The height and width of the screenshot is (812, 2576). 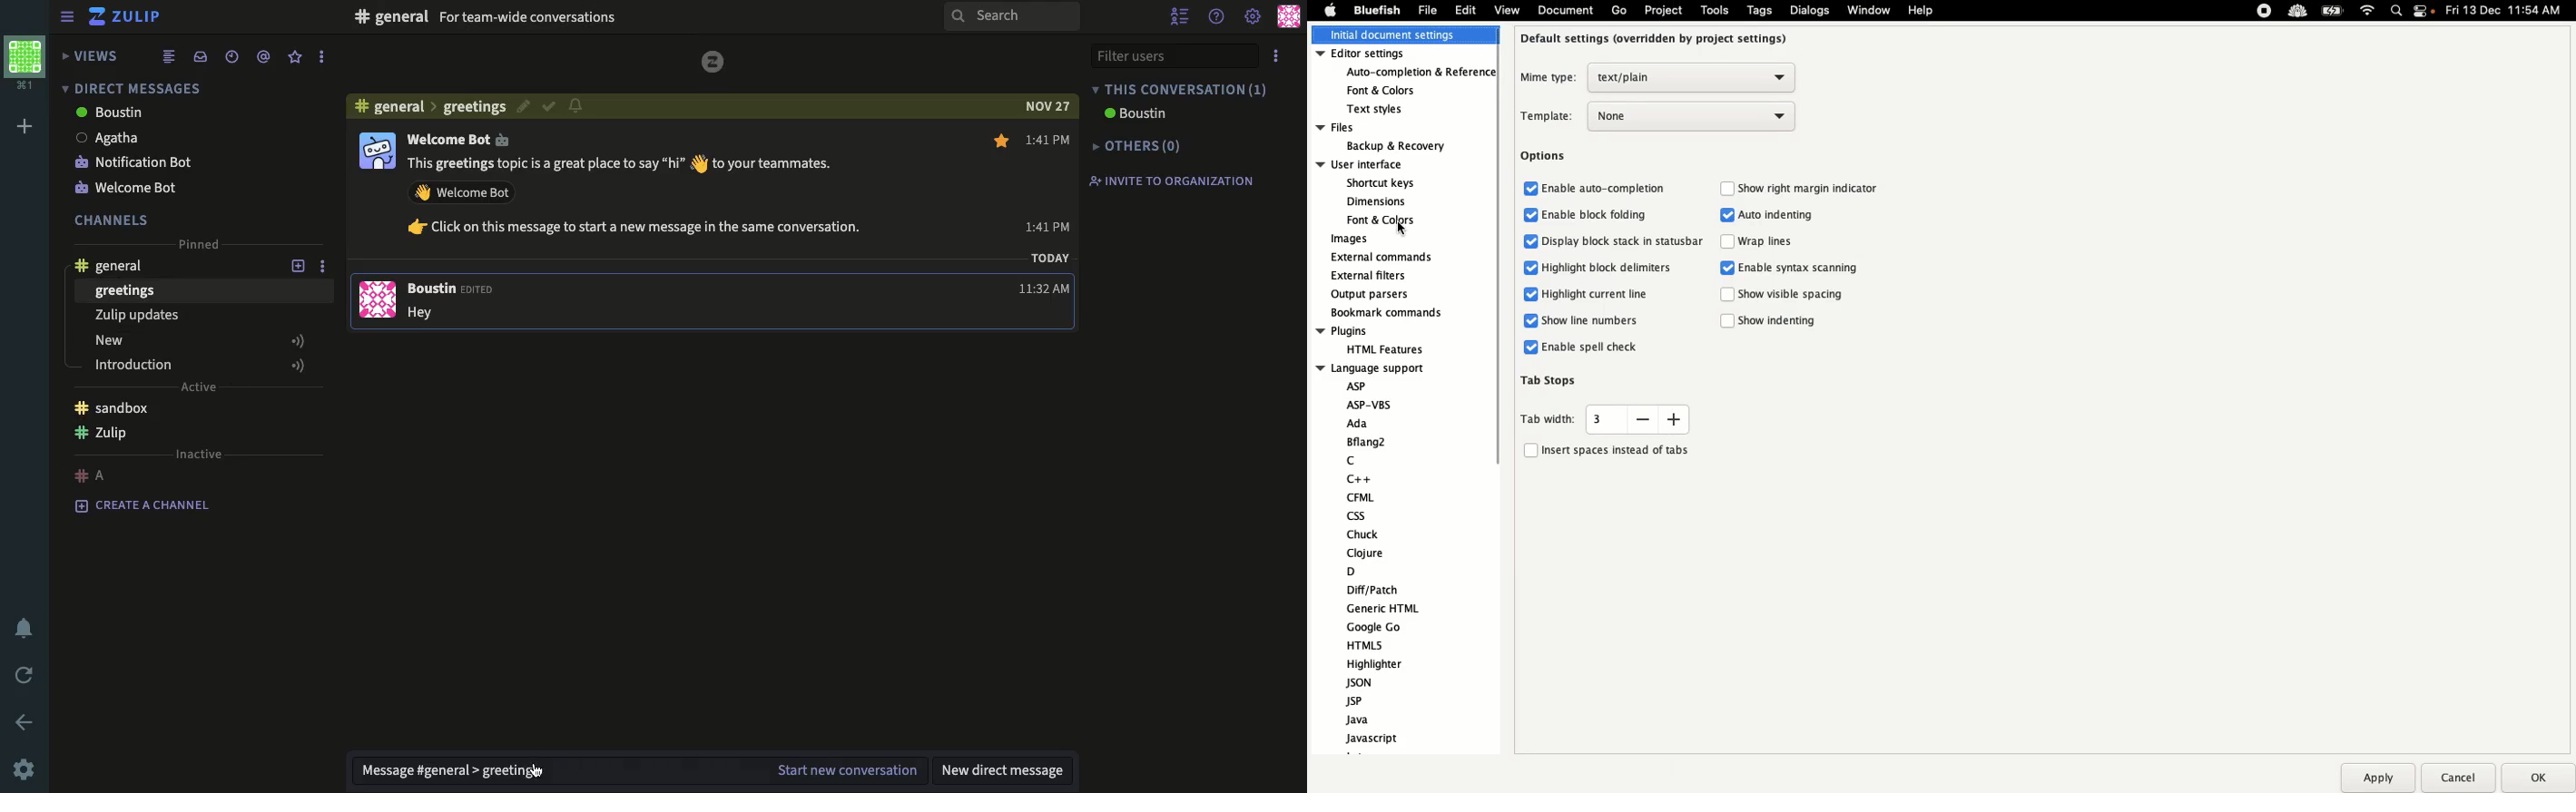 What do you see at coordinates (1604, 419) in the screenshot?
I see `Tab width` at bounding box center [1604, 419].